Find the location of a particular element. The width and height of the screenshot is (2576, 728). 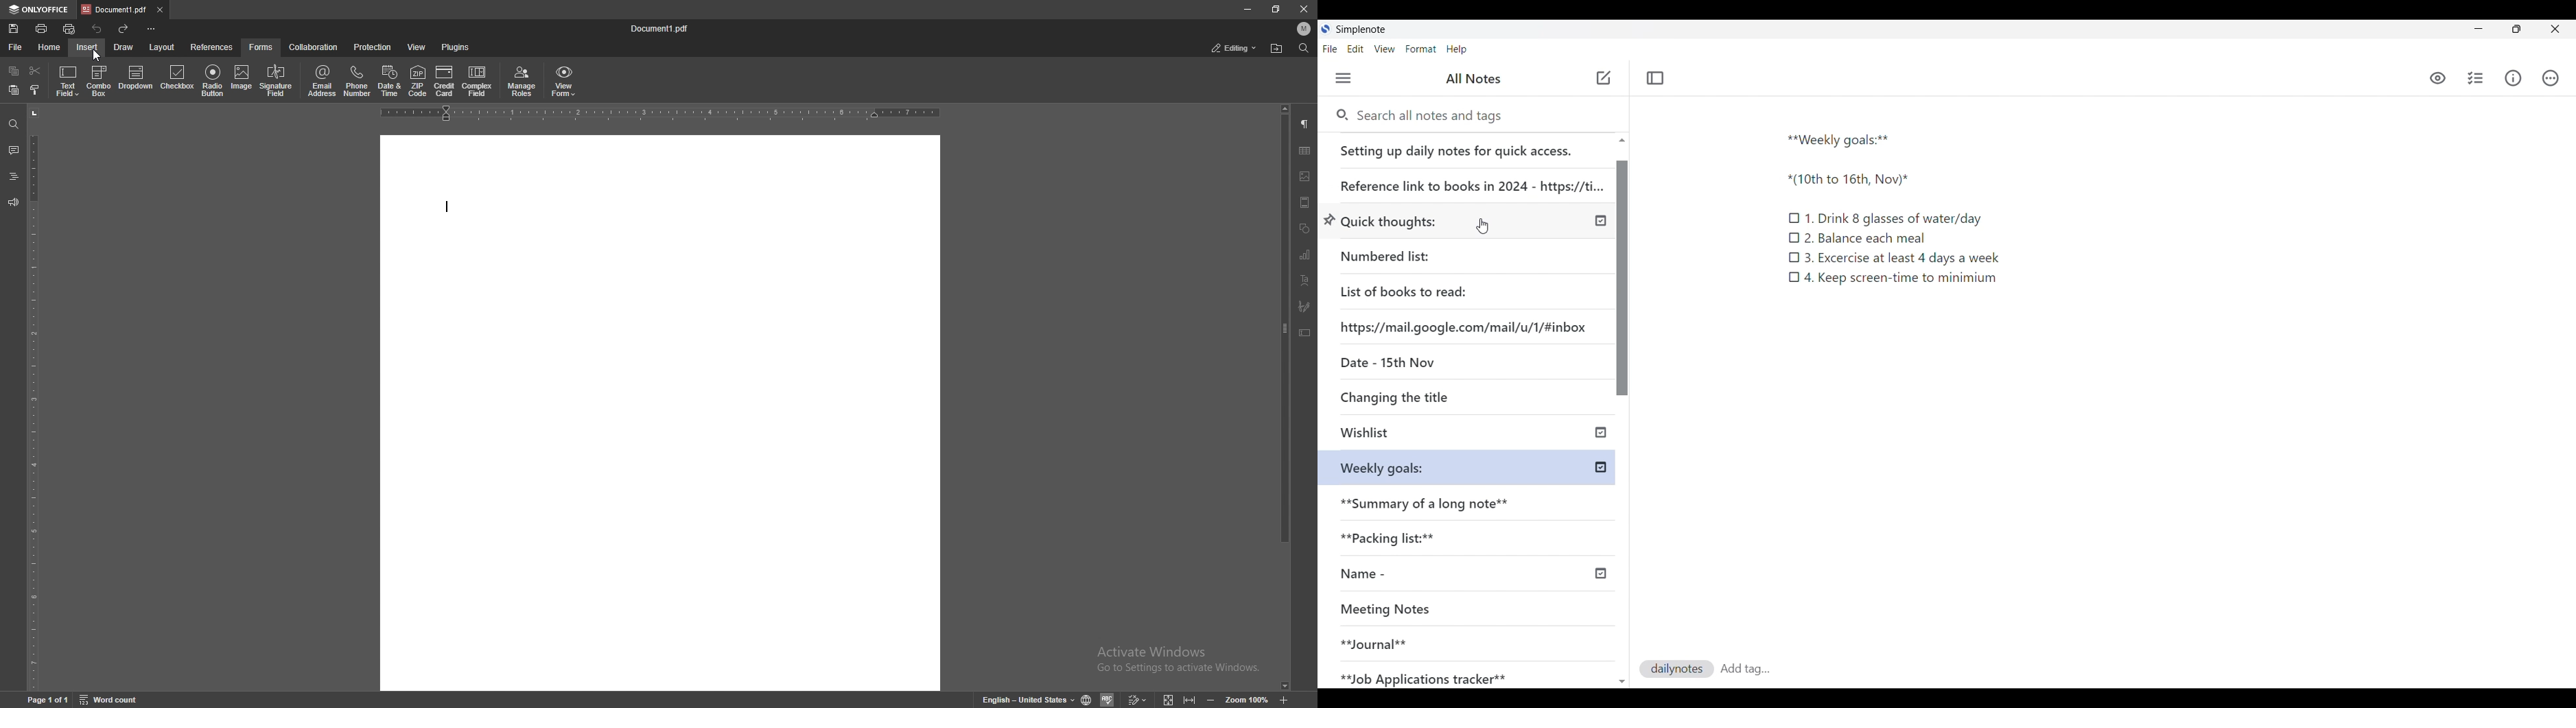

zip code is located at coordinates (419, 80).